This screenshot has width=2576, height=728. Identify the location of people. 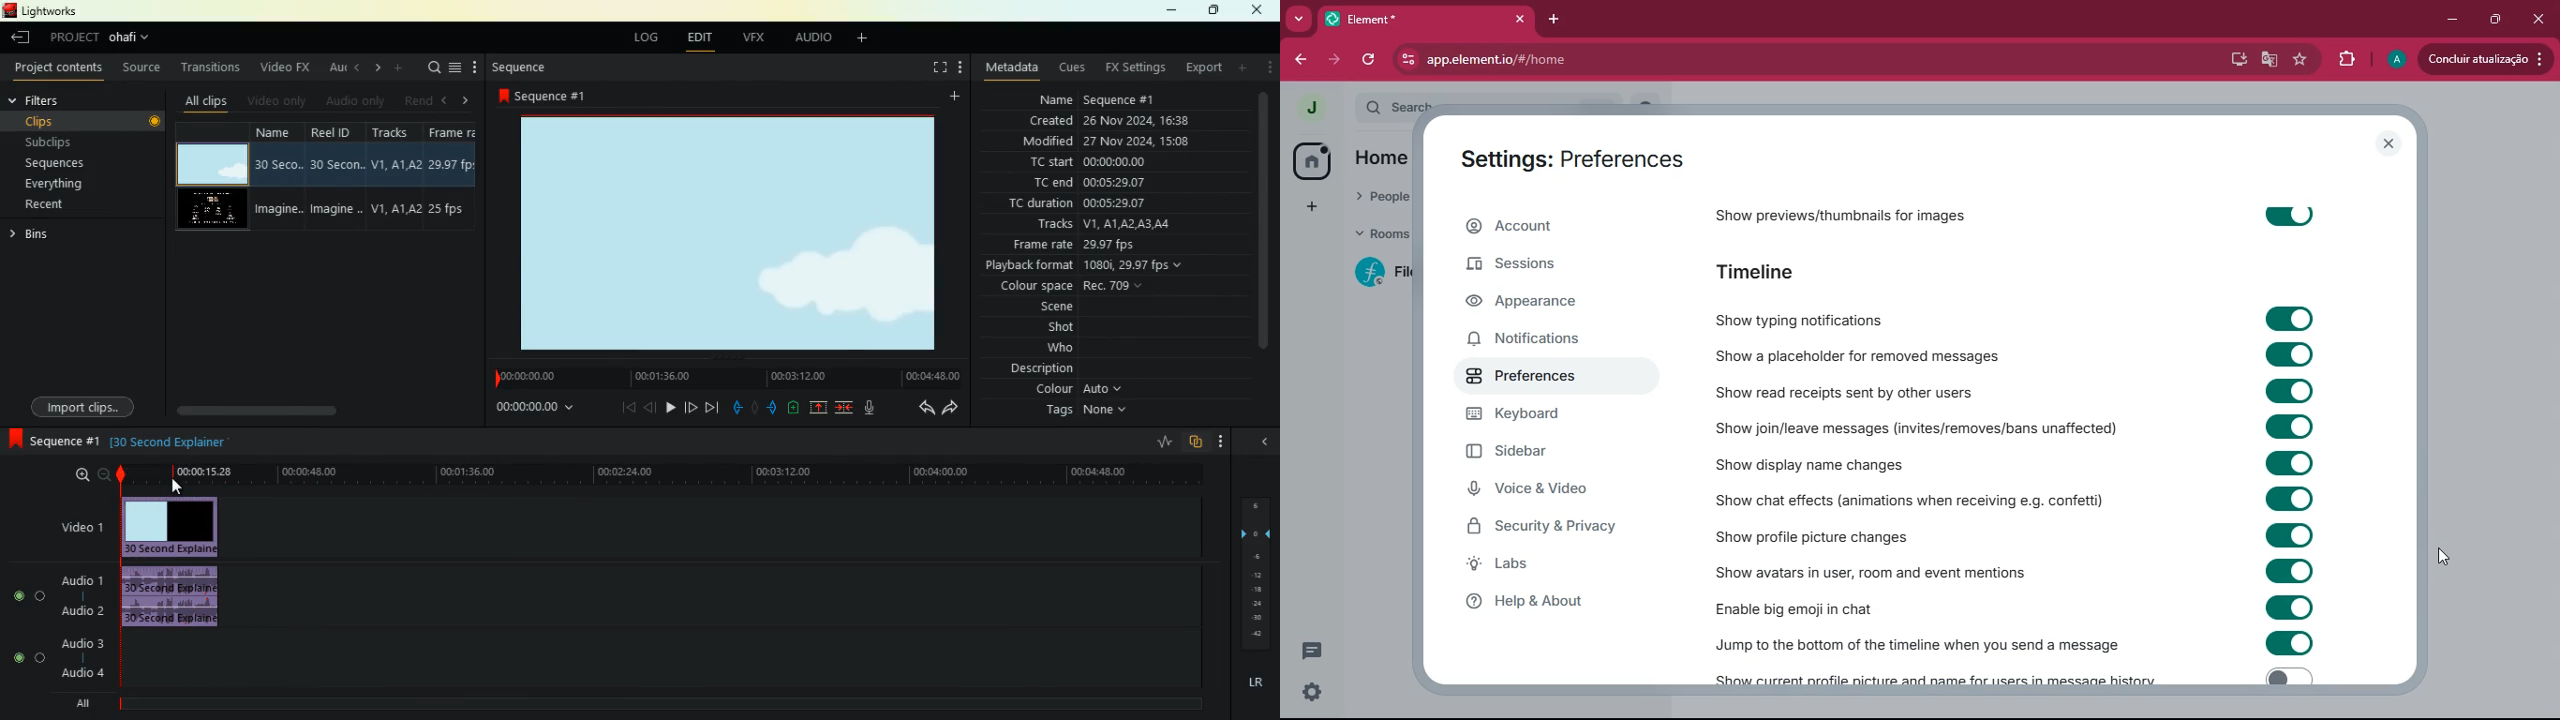
(1381, 198).